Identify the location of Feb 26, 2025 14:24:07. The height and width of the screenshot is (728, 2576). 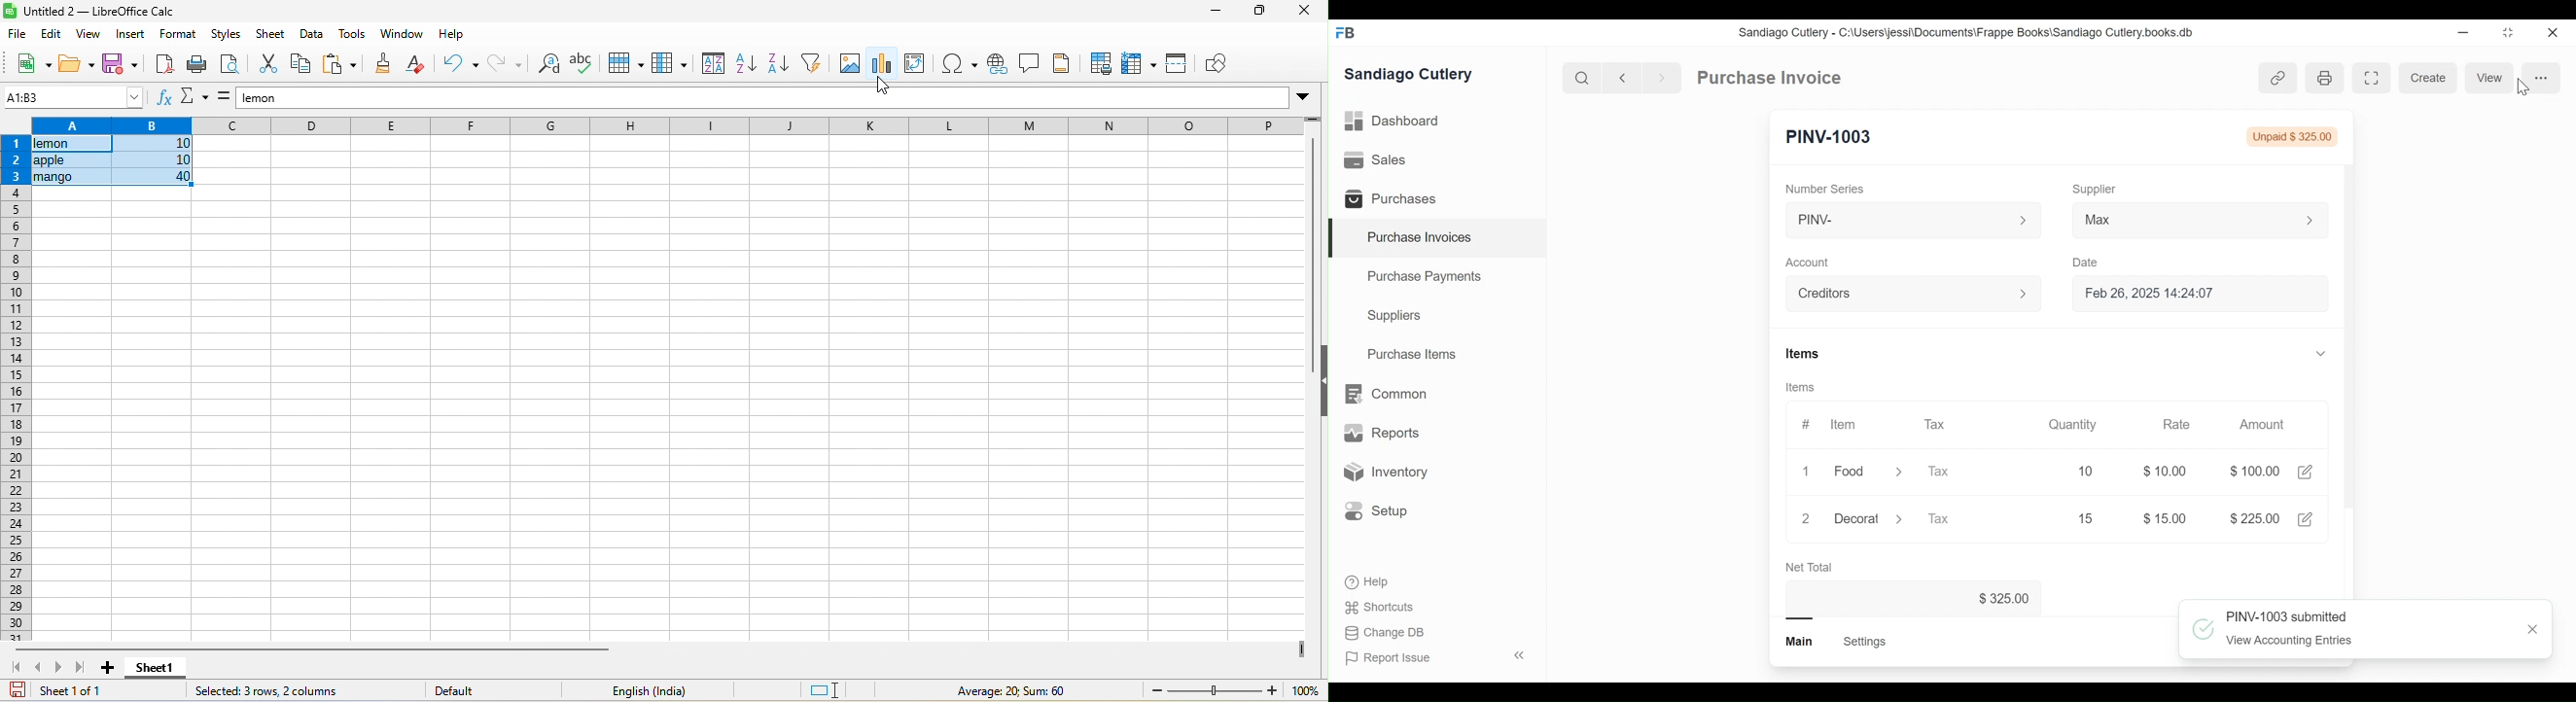
(2193, 294).